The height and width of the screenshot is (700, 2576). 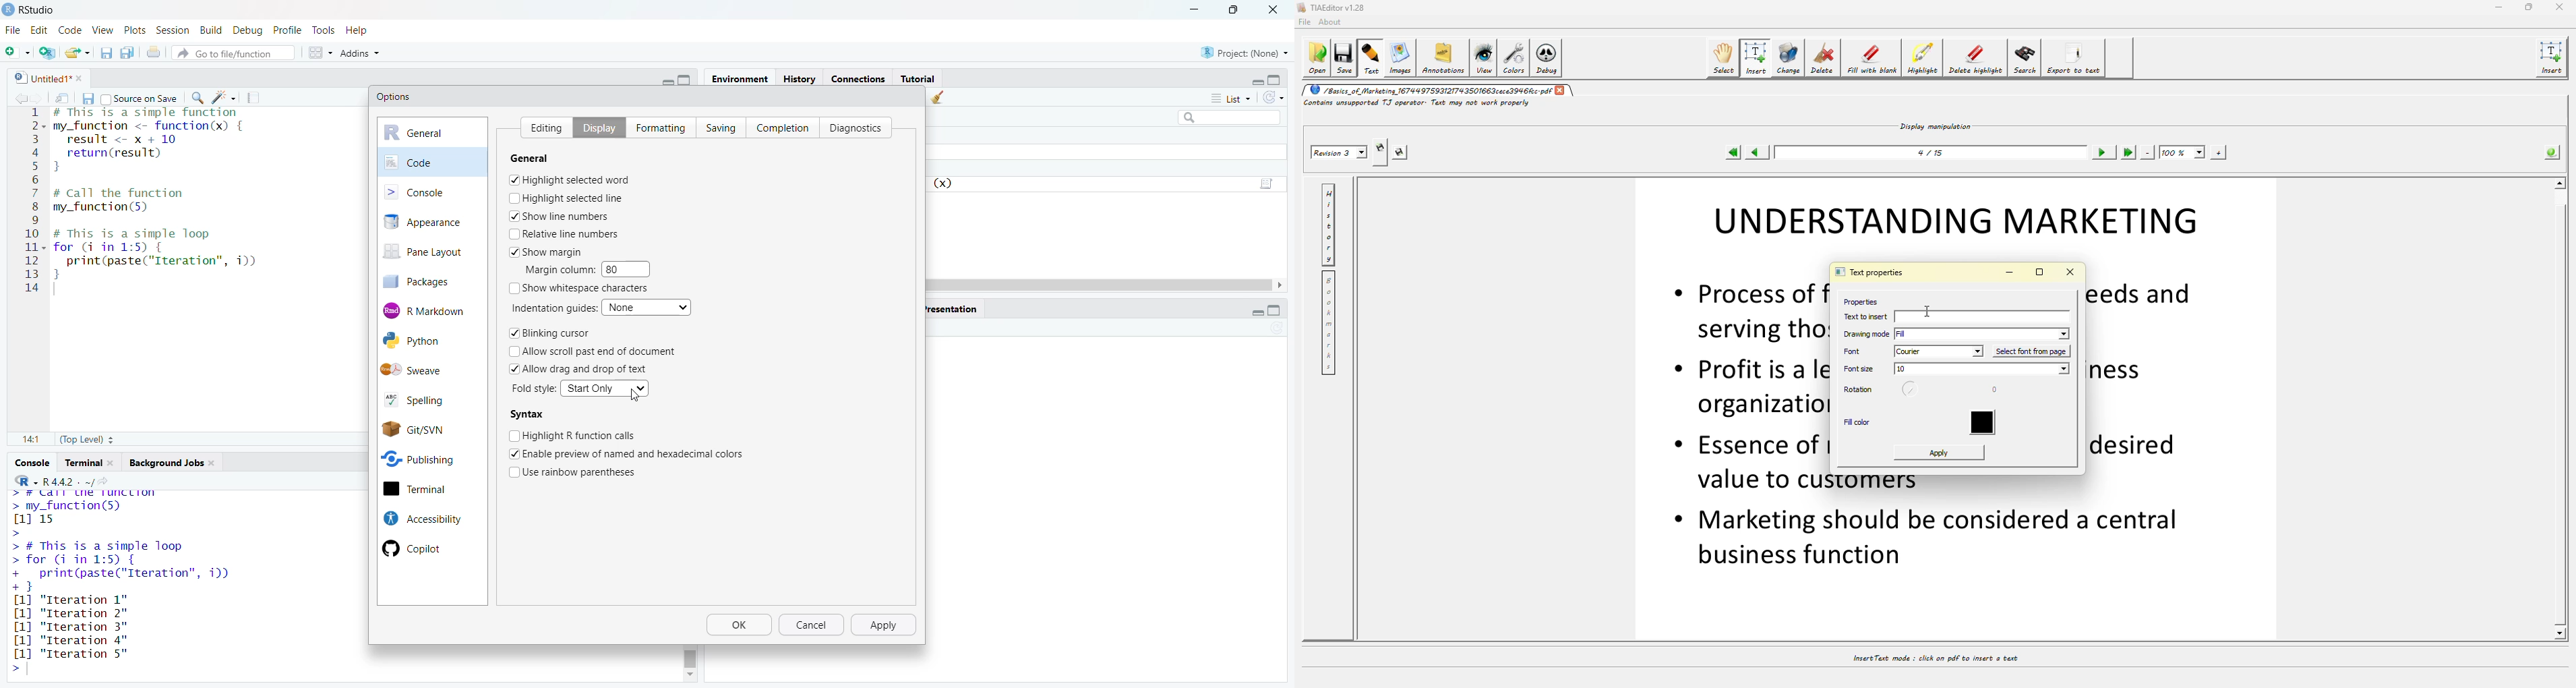 What do you see at coordinates (1234, 9) in the screenshot?
I see `maximize` at bounding box center [1234, 9].